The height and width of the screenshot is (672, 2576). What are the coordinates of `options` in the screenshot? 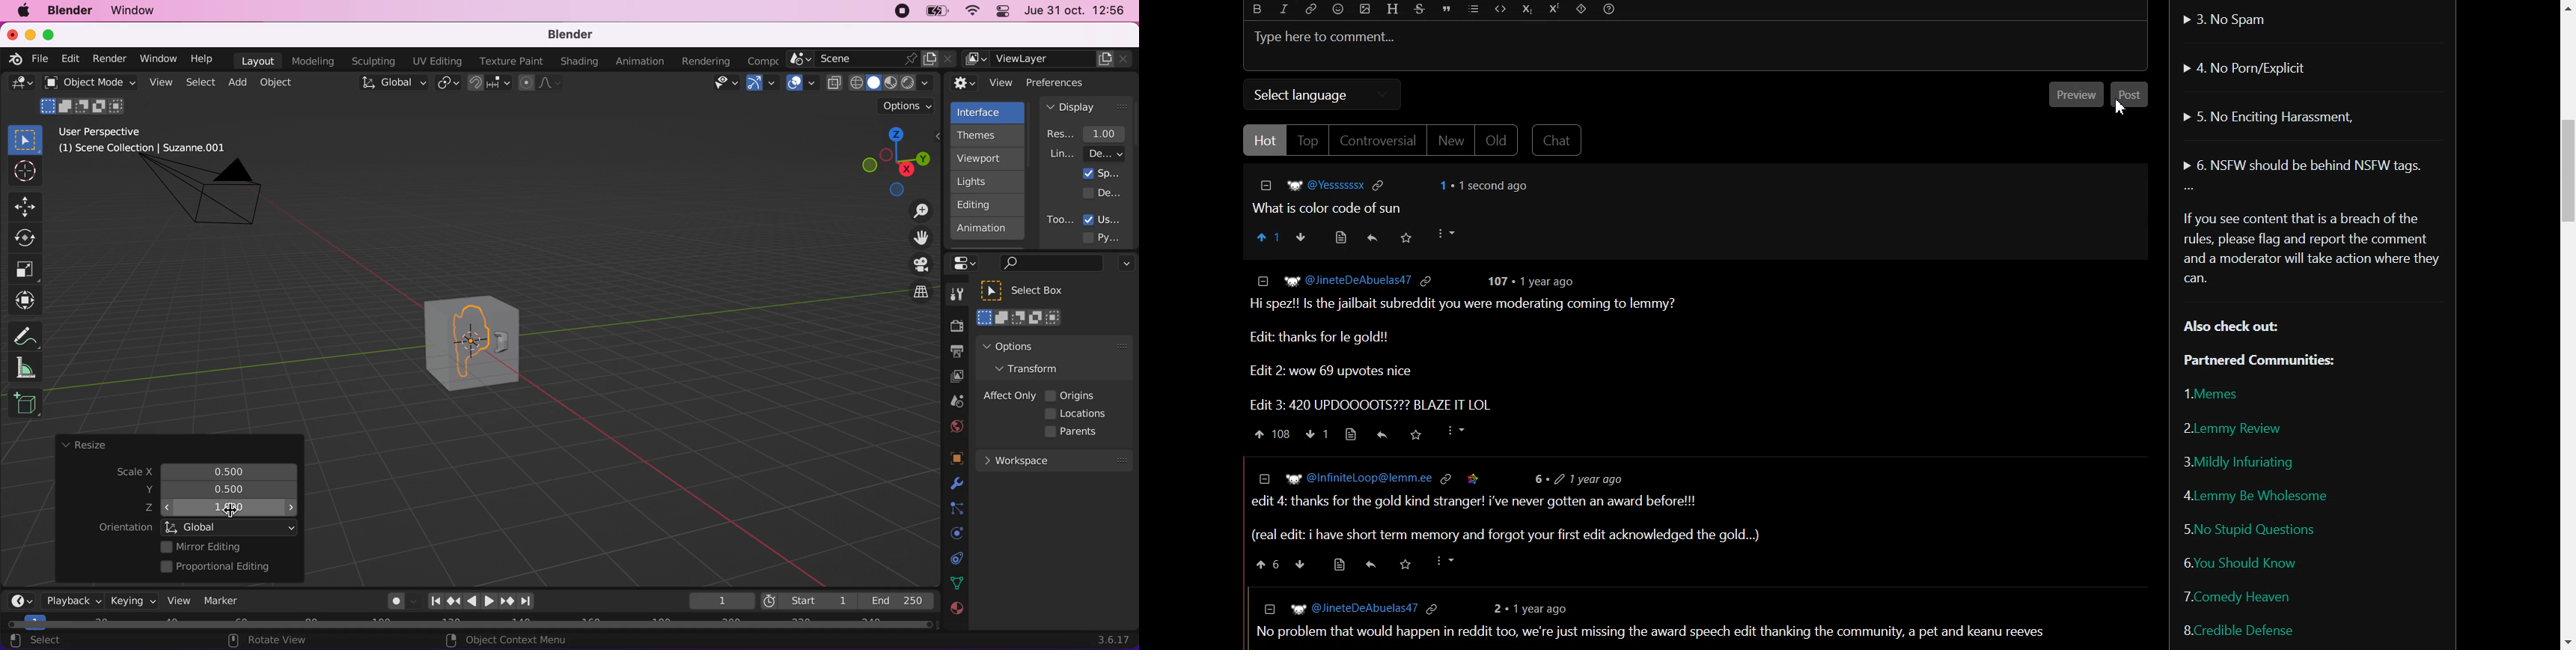 It's located at (908, 106).